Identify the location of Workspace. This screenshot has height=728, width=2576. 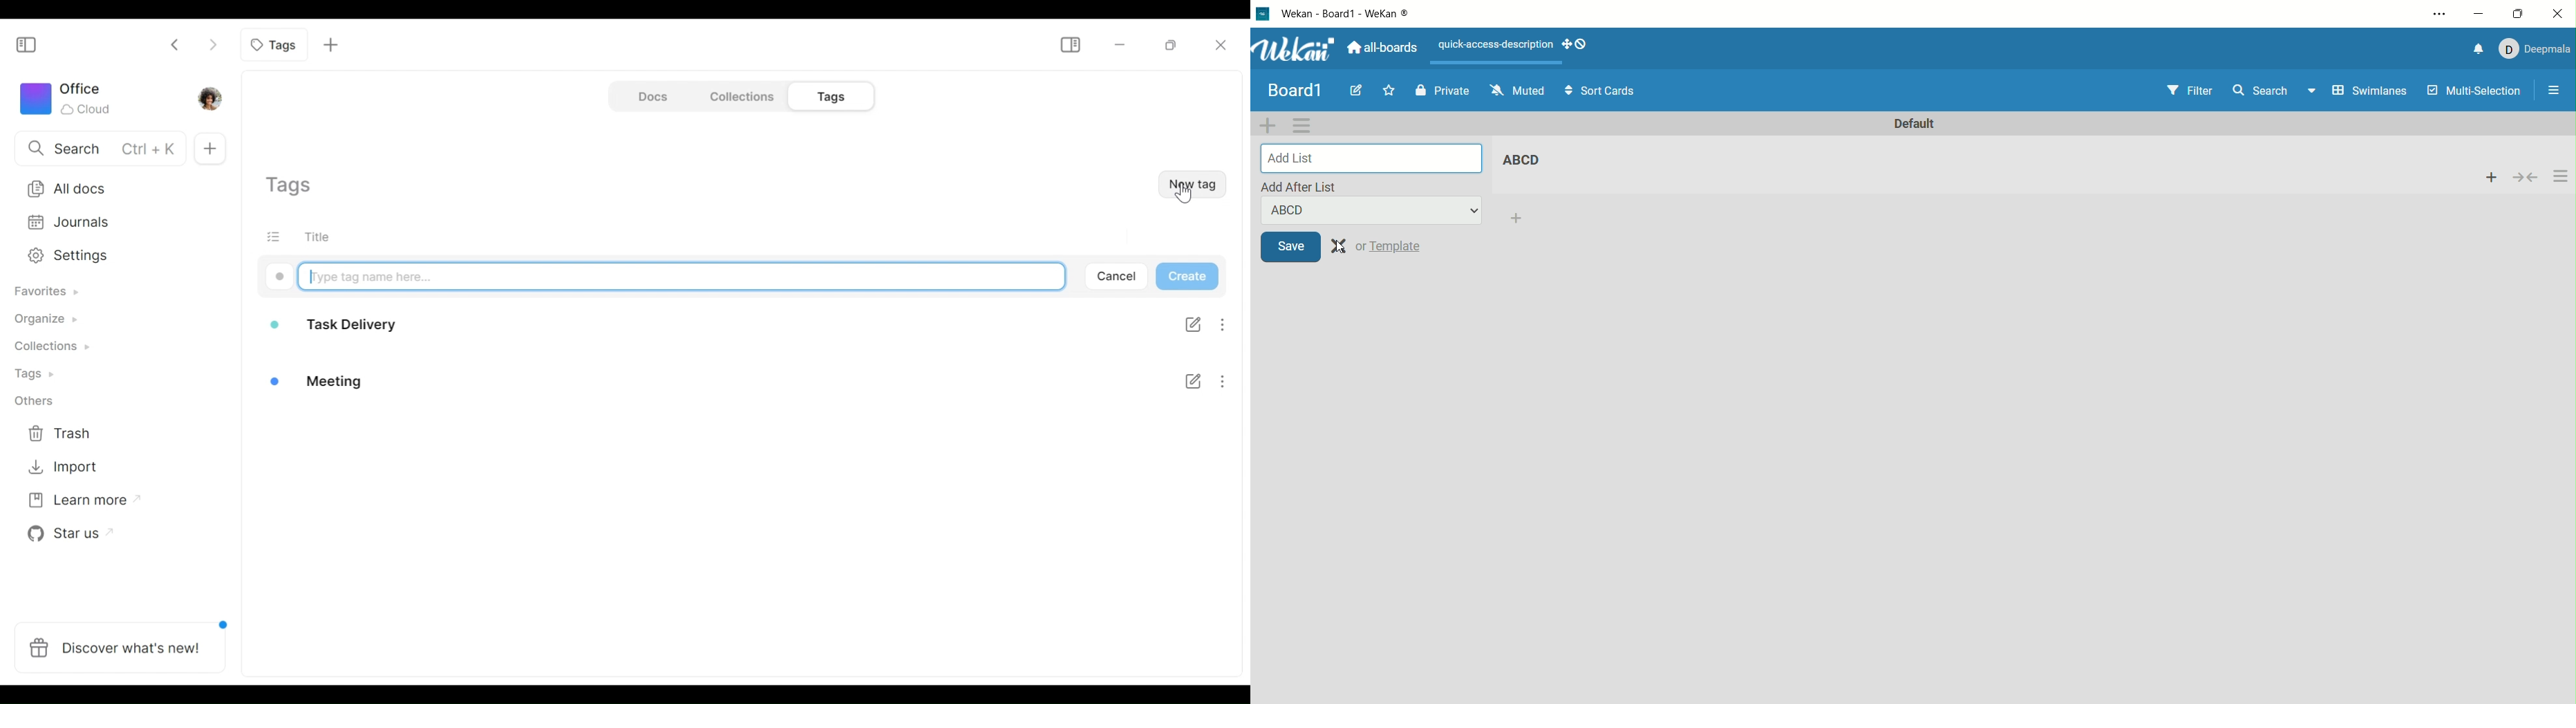
(75, 97).